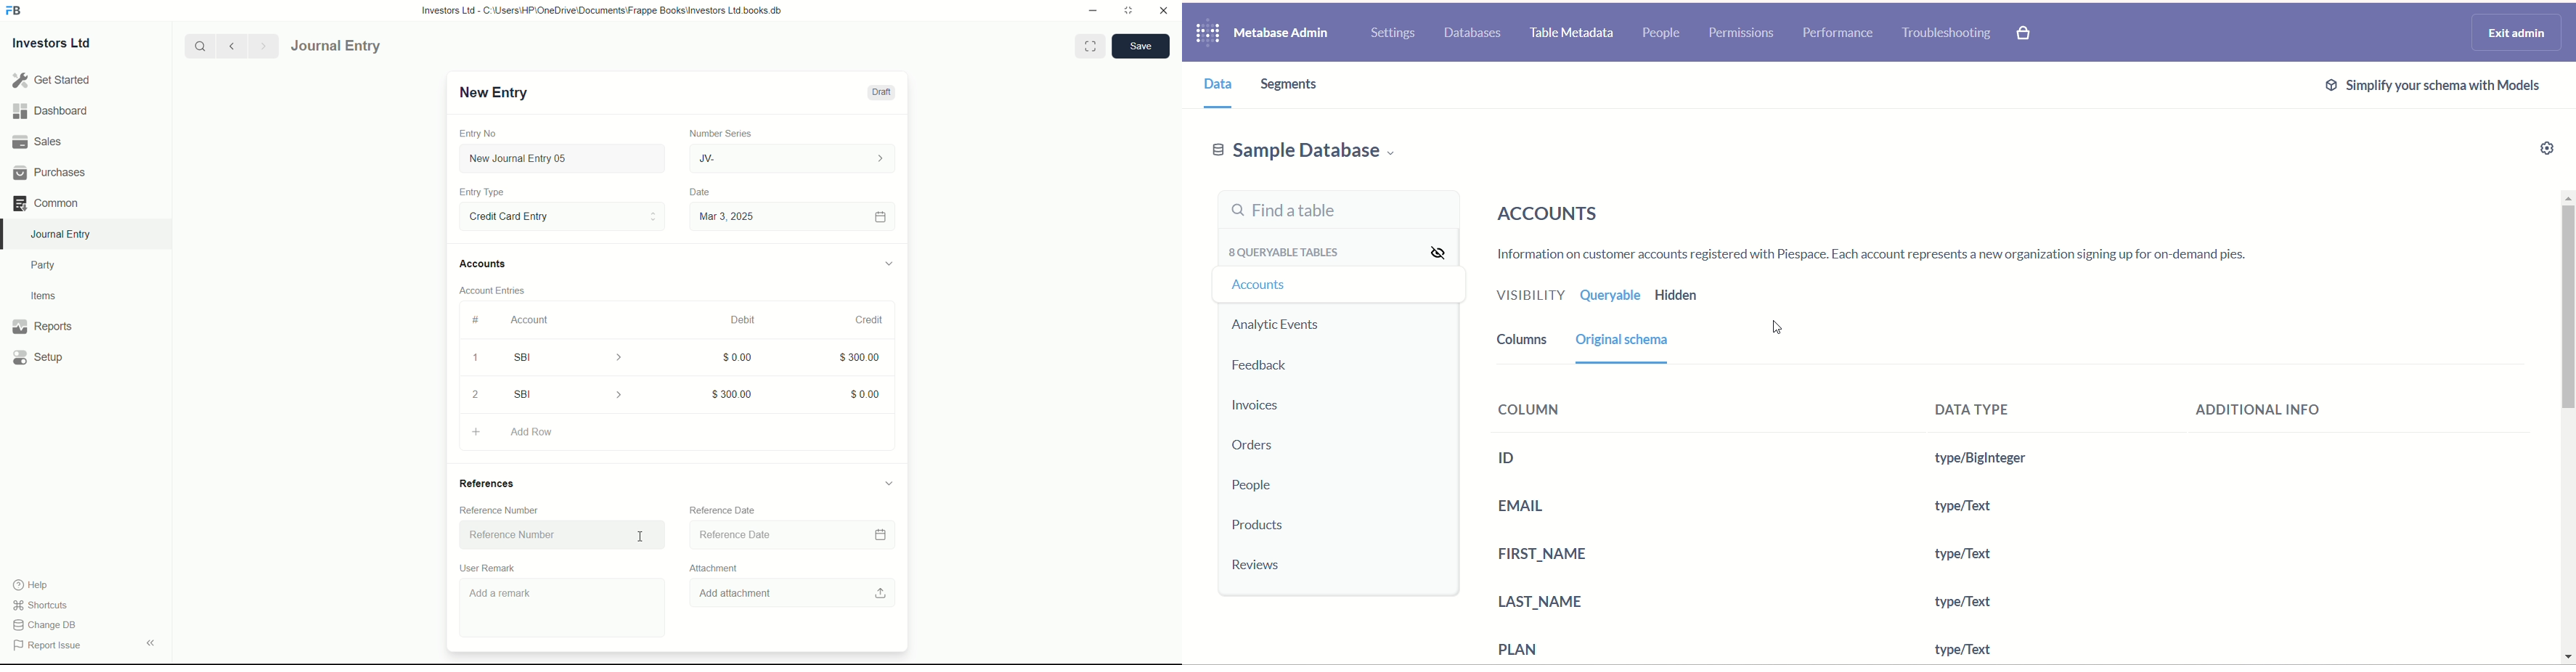 The height and width of the screenshot is (672, 2576). Describe the element at coordinates (571, 394) in the screenshot. I see `SBI` at that location.